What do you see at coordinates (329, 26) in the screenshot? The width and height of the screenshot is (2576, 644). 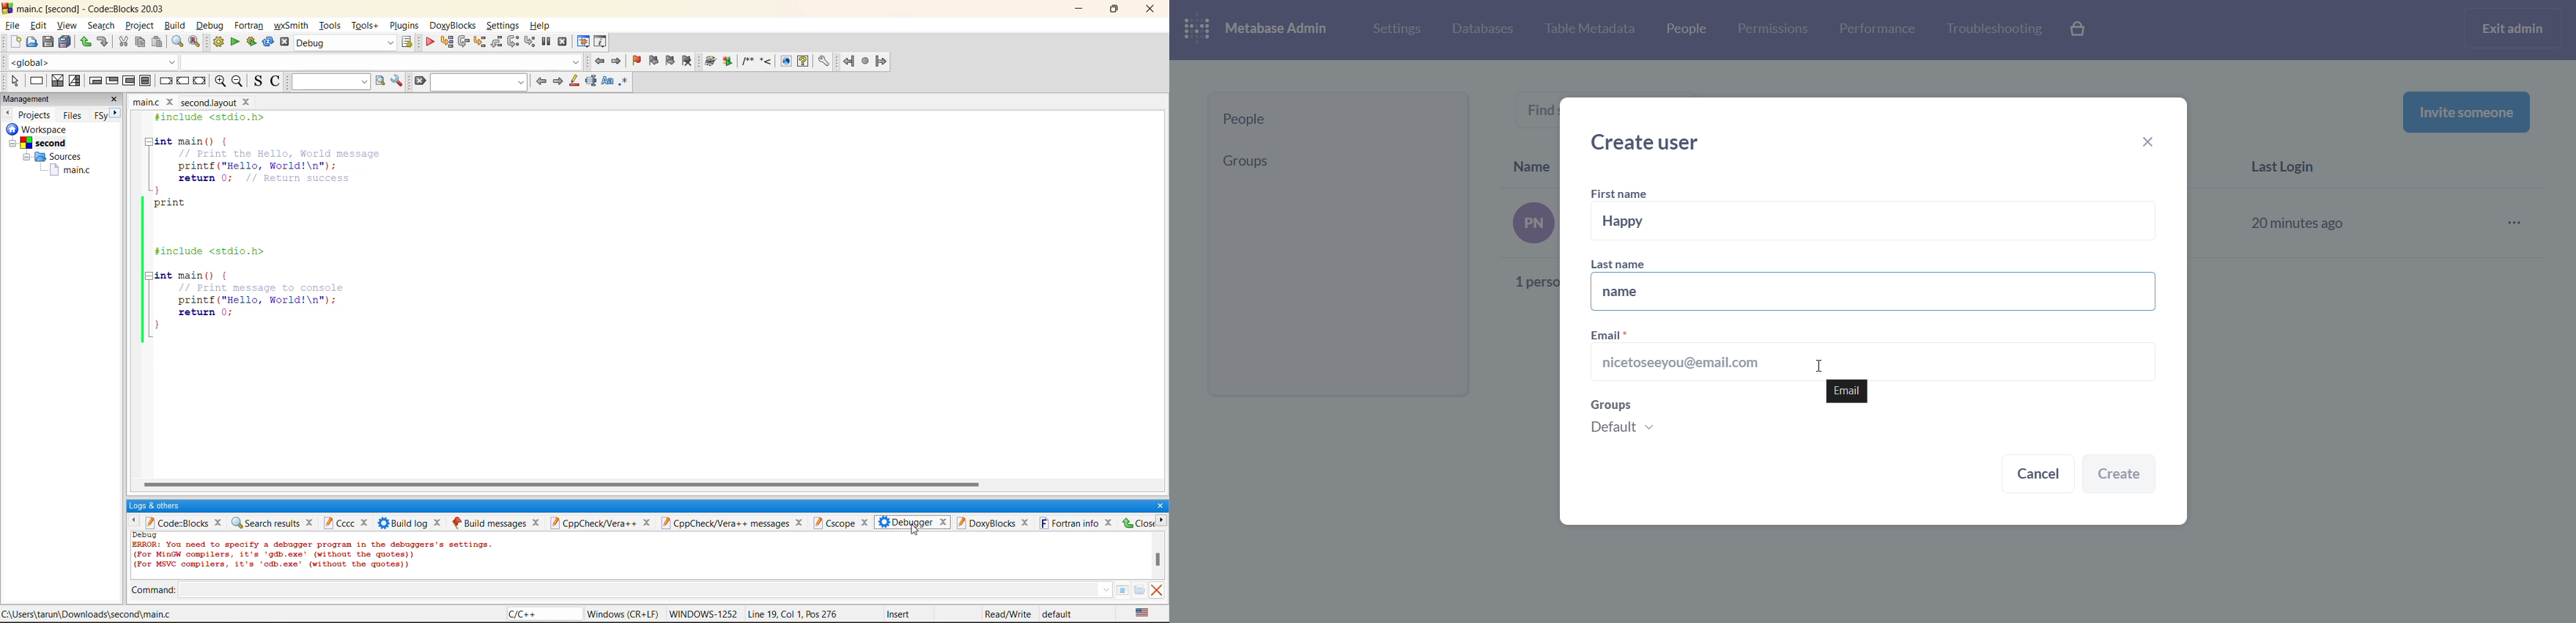 I see `tools` at bounding box center [329, 26].